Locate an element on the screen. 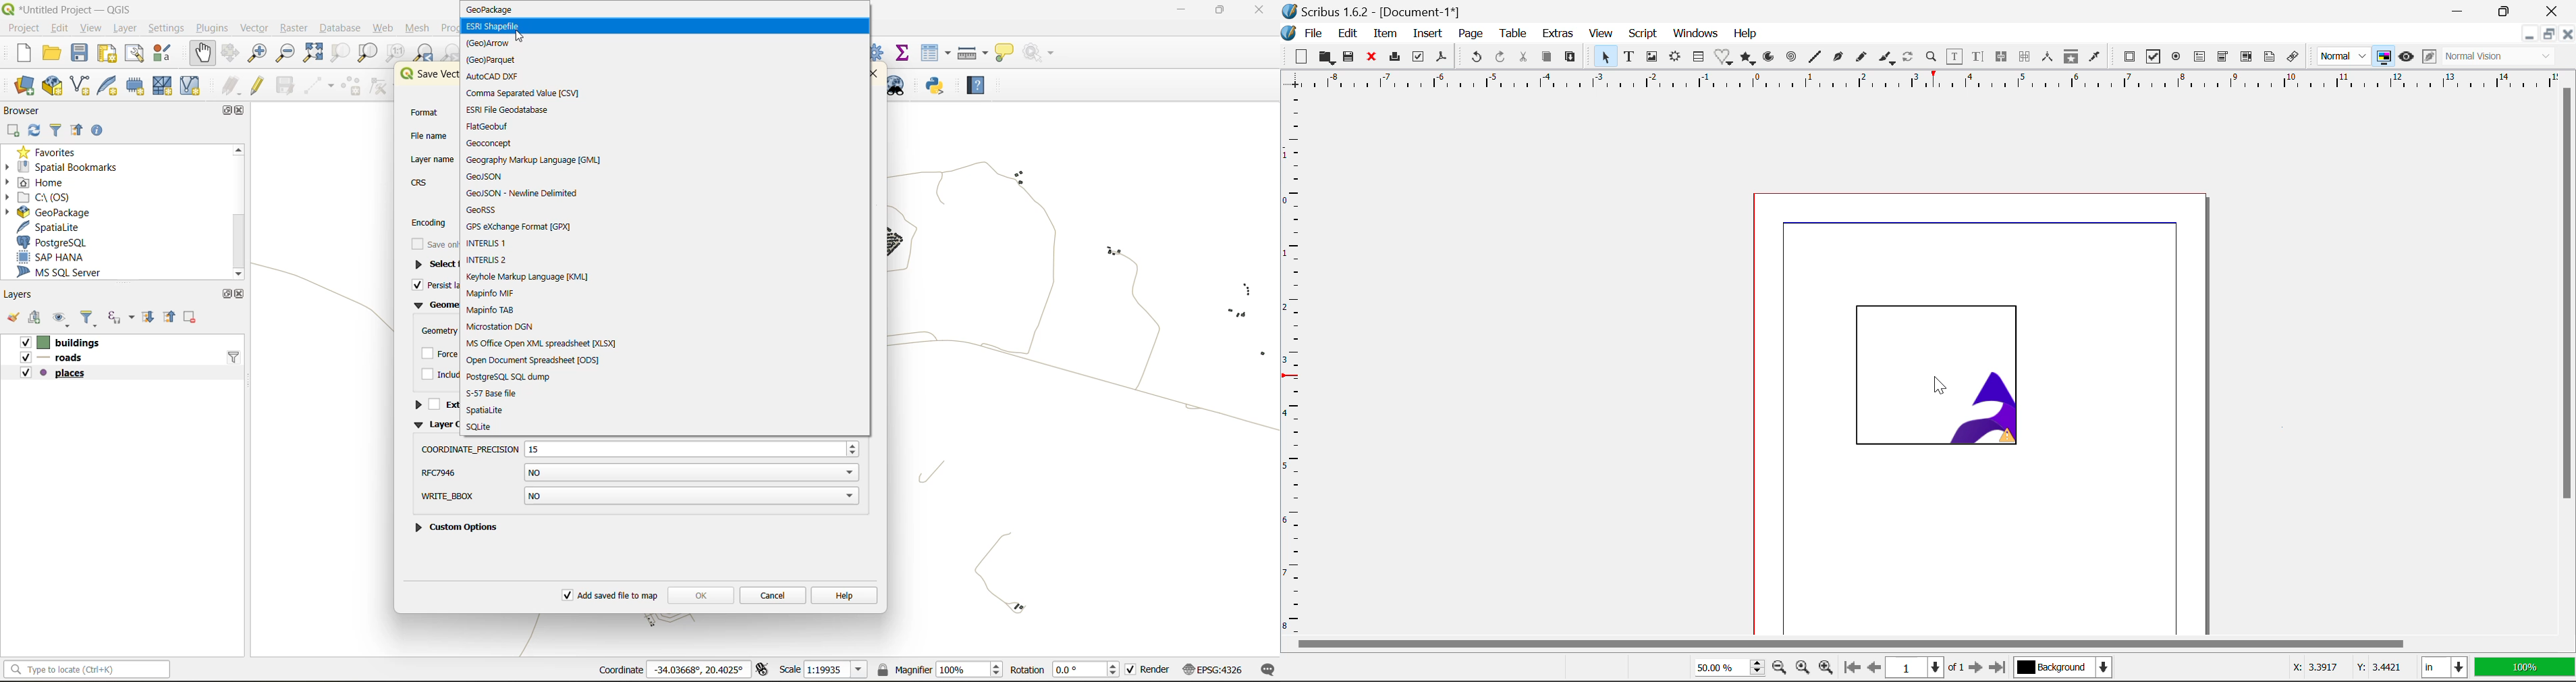 This screenshot has width=2576, height=700. Refresh is located at coordinates (1911, 59).